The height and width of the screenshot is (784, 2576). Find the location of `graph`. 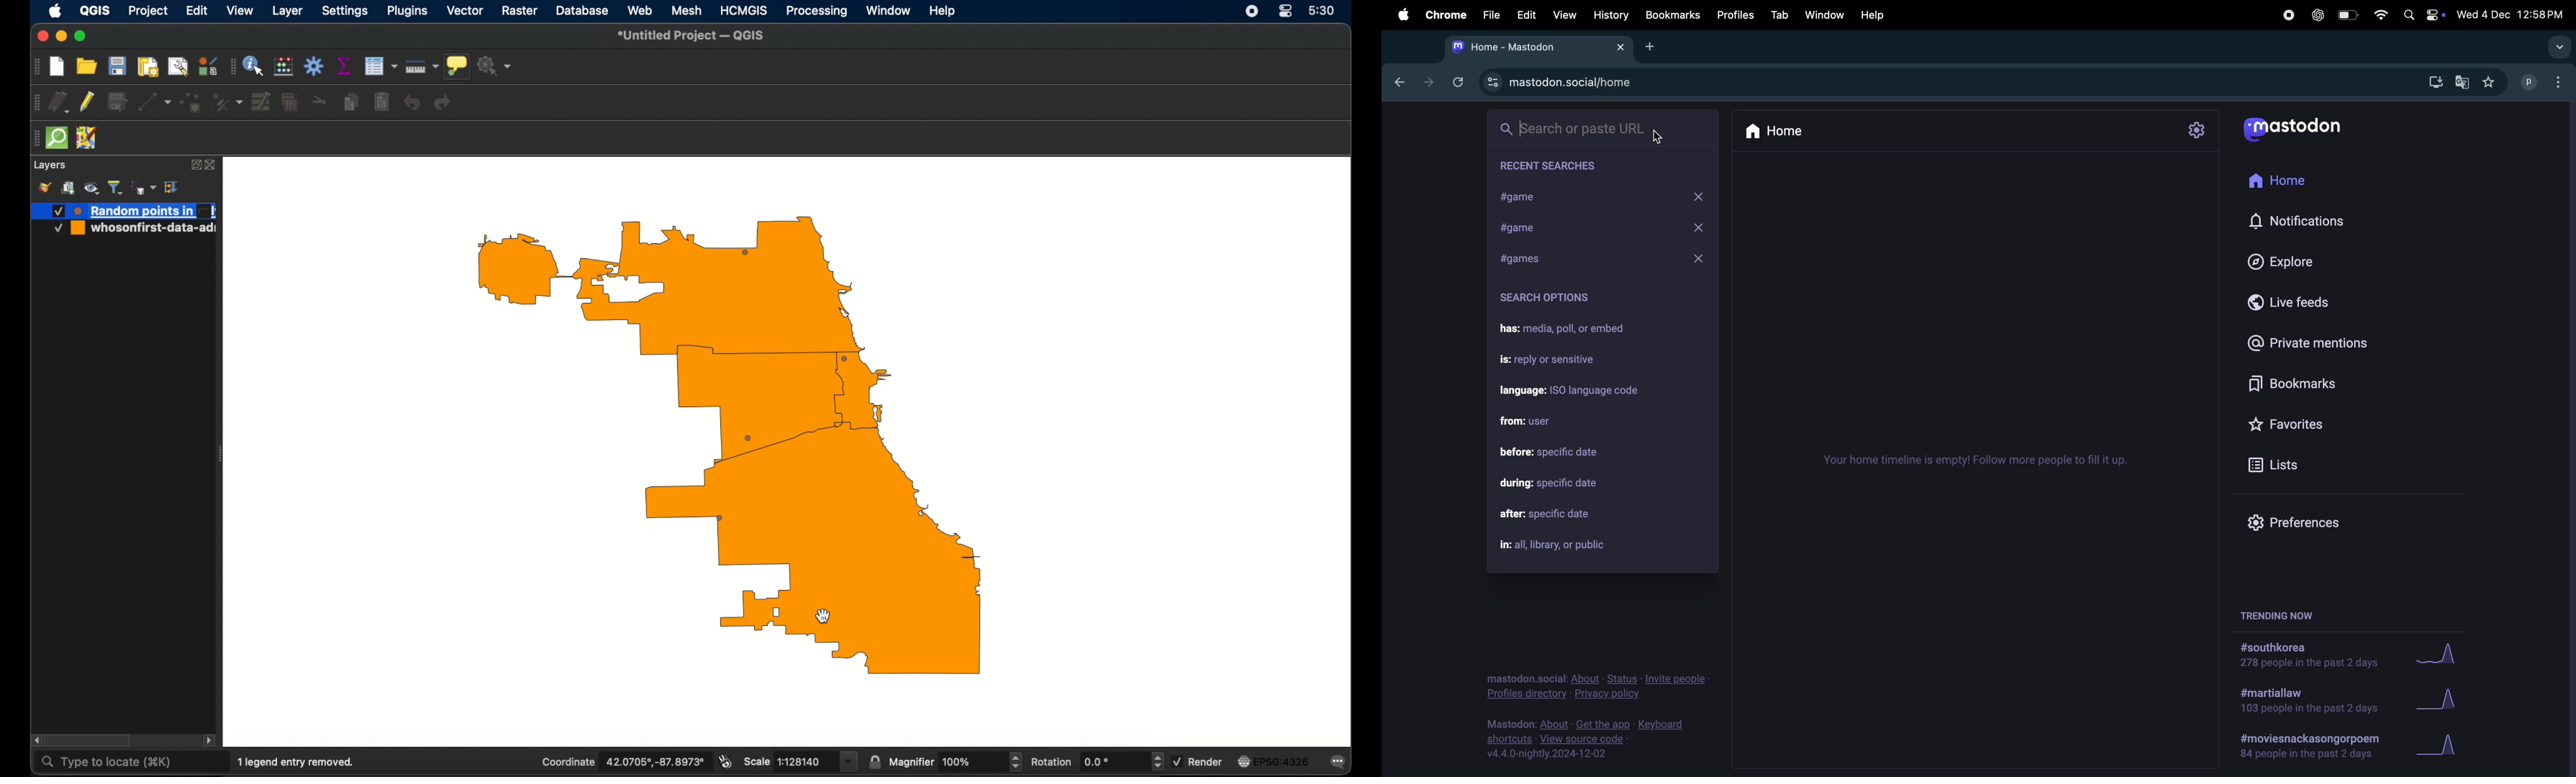

graph is located at coordinates (2442, 655).